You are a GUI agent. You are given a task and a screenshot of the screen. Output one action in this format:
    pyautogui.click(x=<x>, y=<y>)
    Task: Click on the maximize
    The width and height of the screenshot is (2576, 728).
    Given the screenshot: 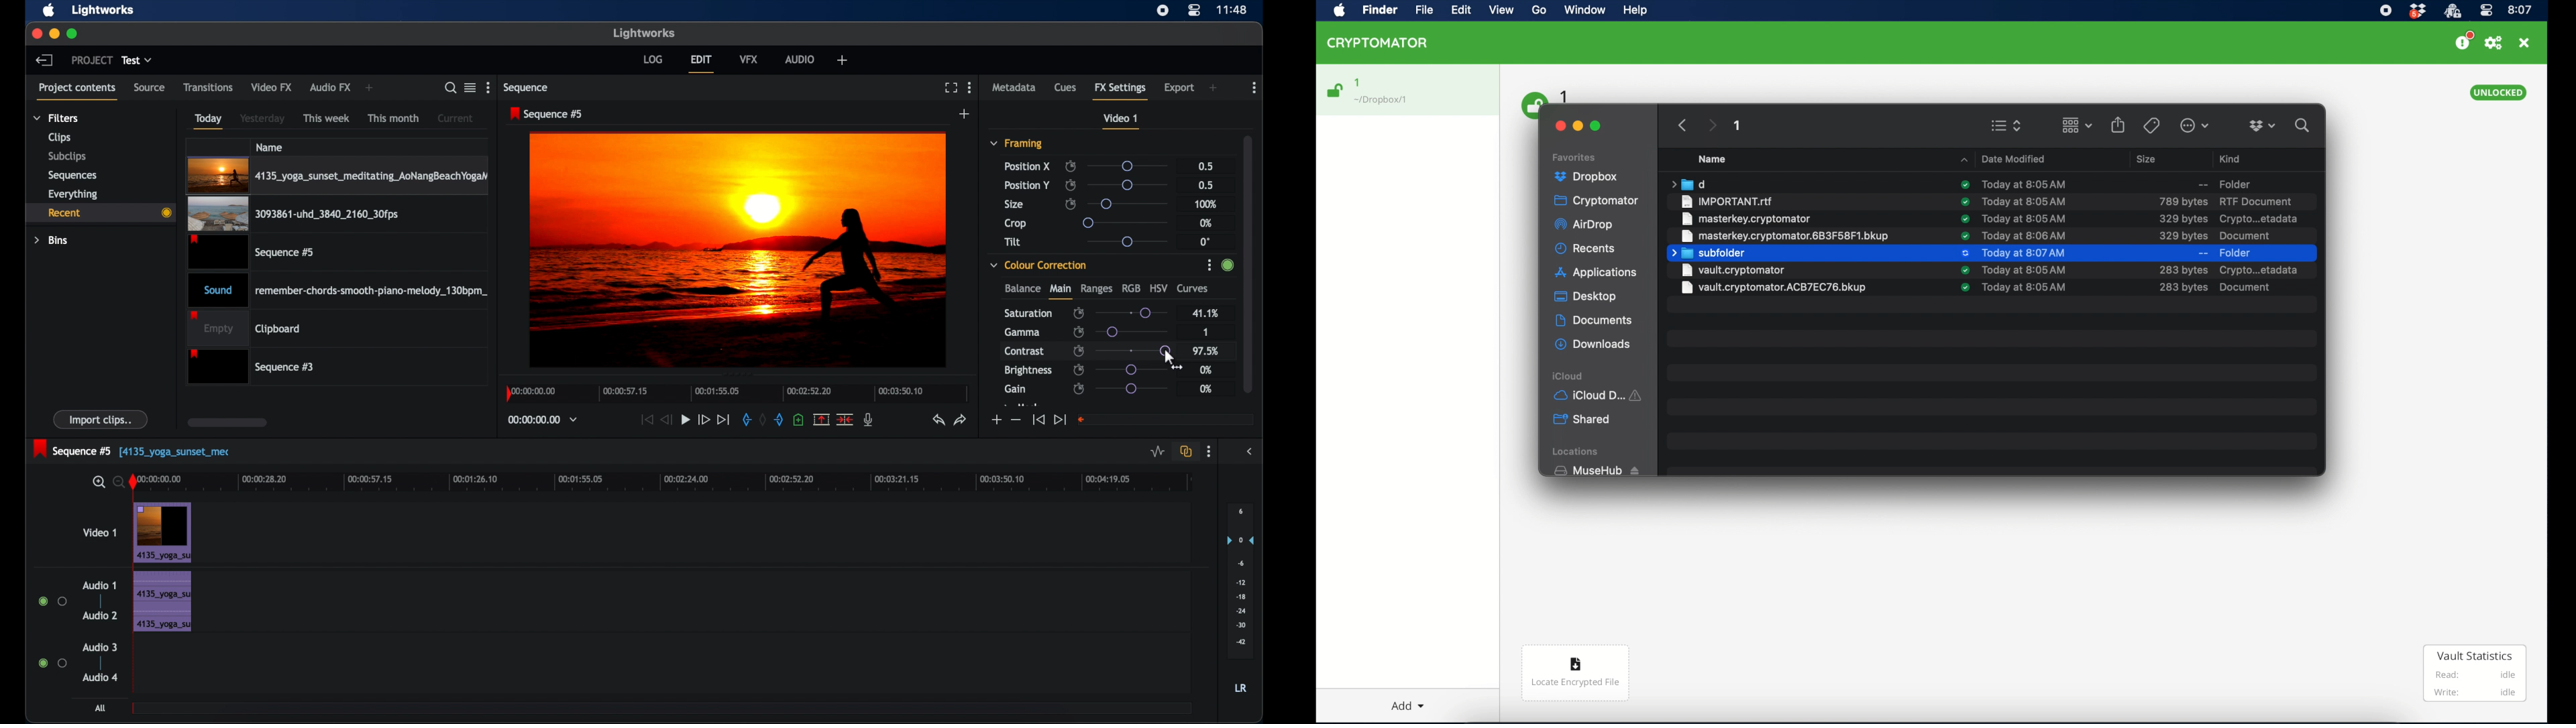 What is the action you would take?
    pyautogui.click(x=72, y=34)
    